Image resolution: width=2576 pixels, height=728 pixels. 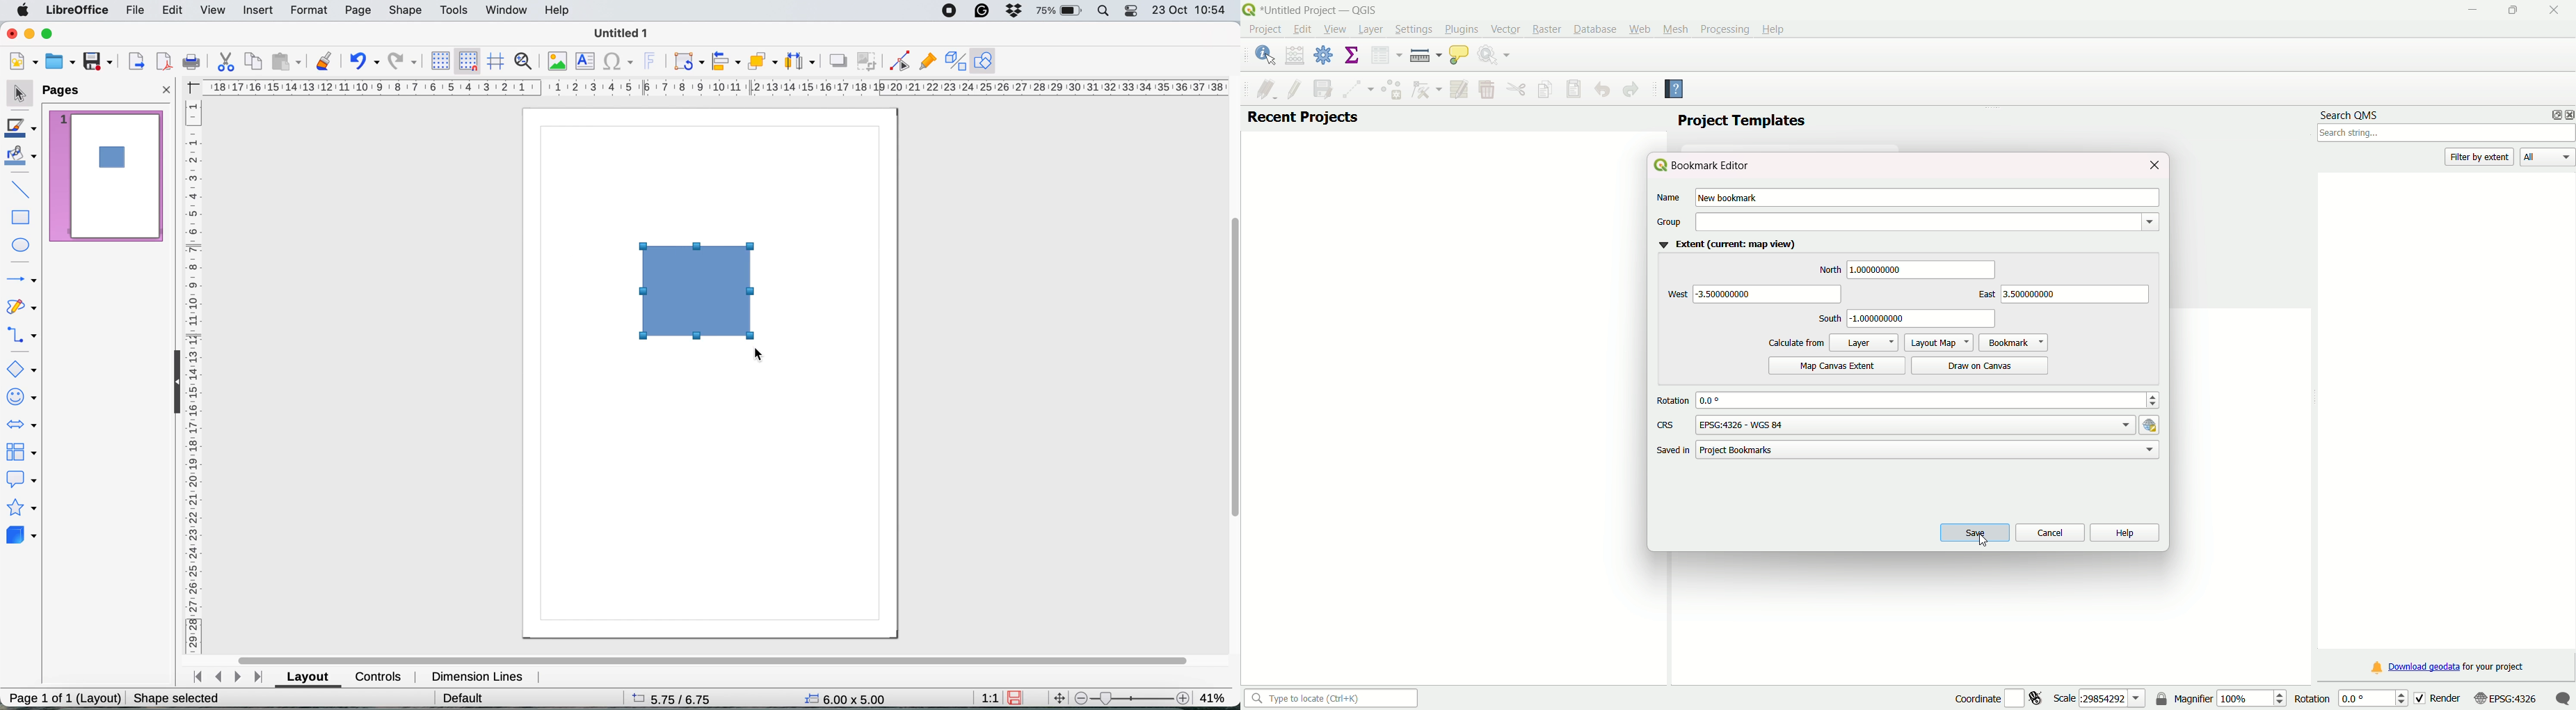 I want to click on cursor, so click(x=765, y=357).